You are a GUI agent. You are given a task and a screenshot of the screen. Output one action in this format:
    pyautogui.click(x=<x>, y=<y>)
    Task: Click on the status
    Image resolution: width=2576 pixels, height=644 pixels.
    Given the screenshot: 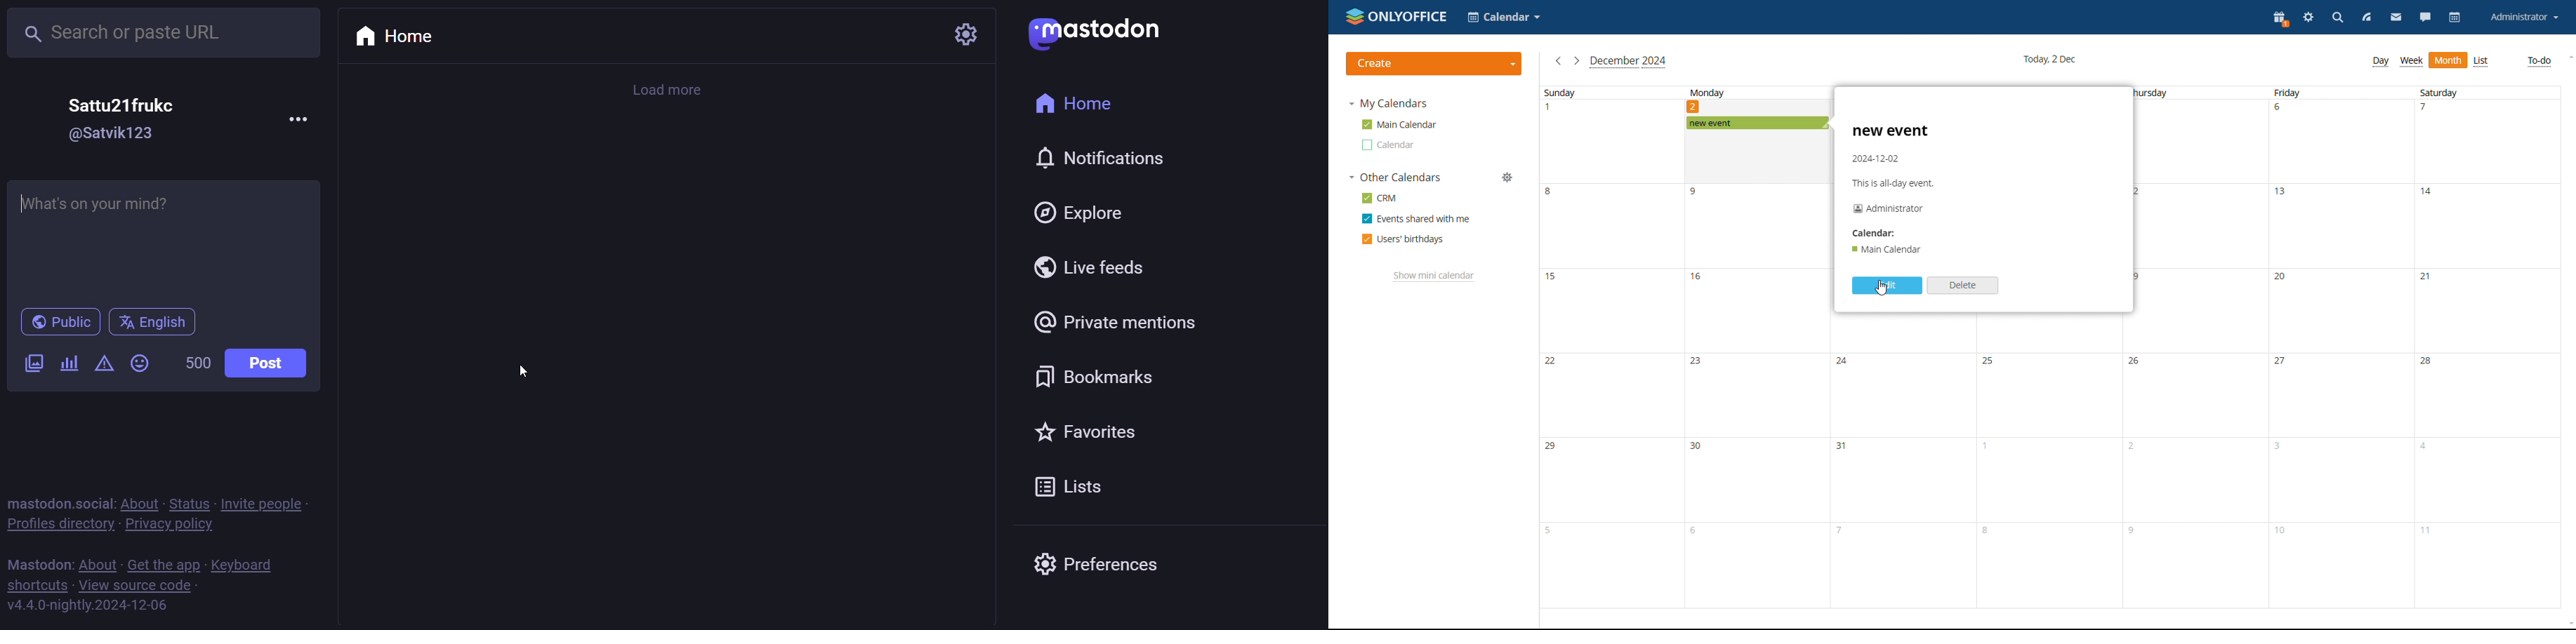 What is the action you would take?
    pyautogui.click(x=190, y=502)
    